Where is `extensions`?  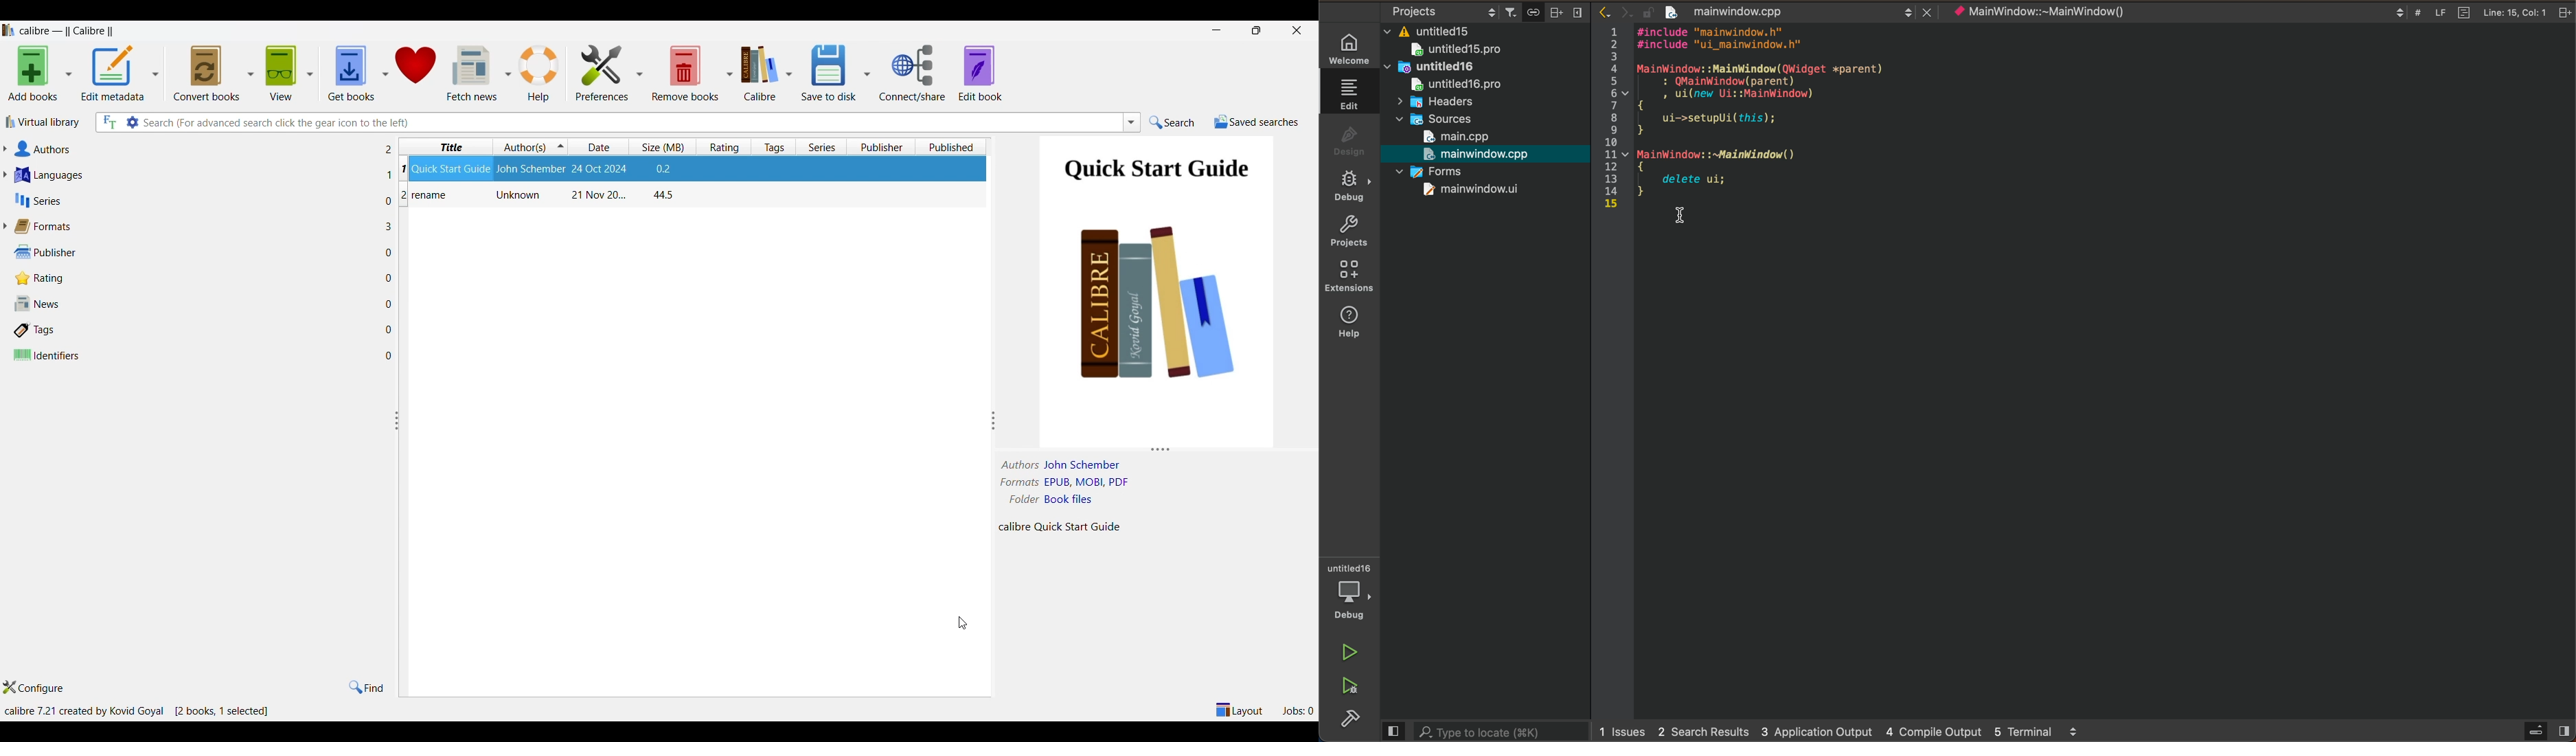 extensions is located at coordinates (1349, 276).